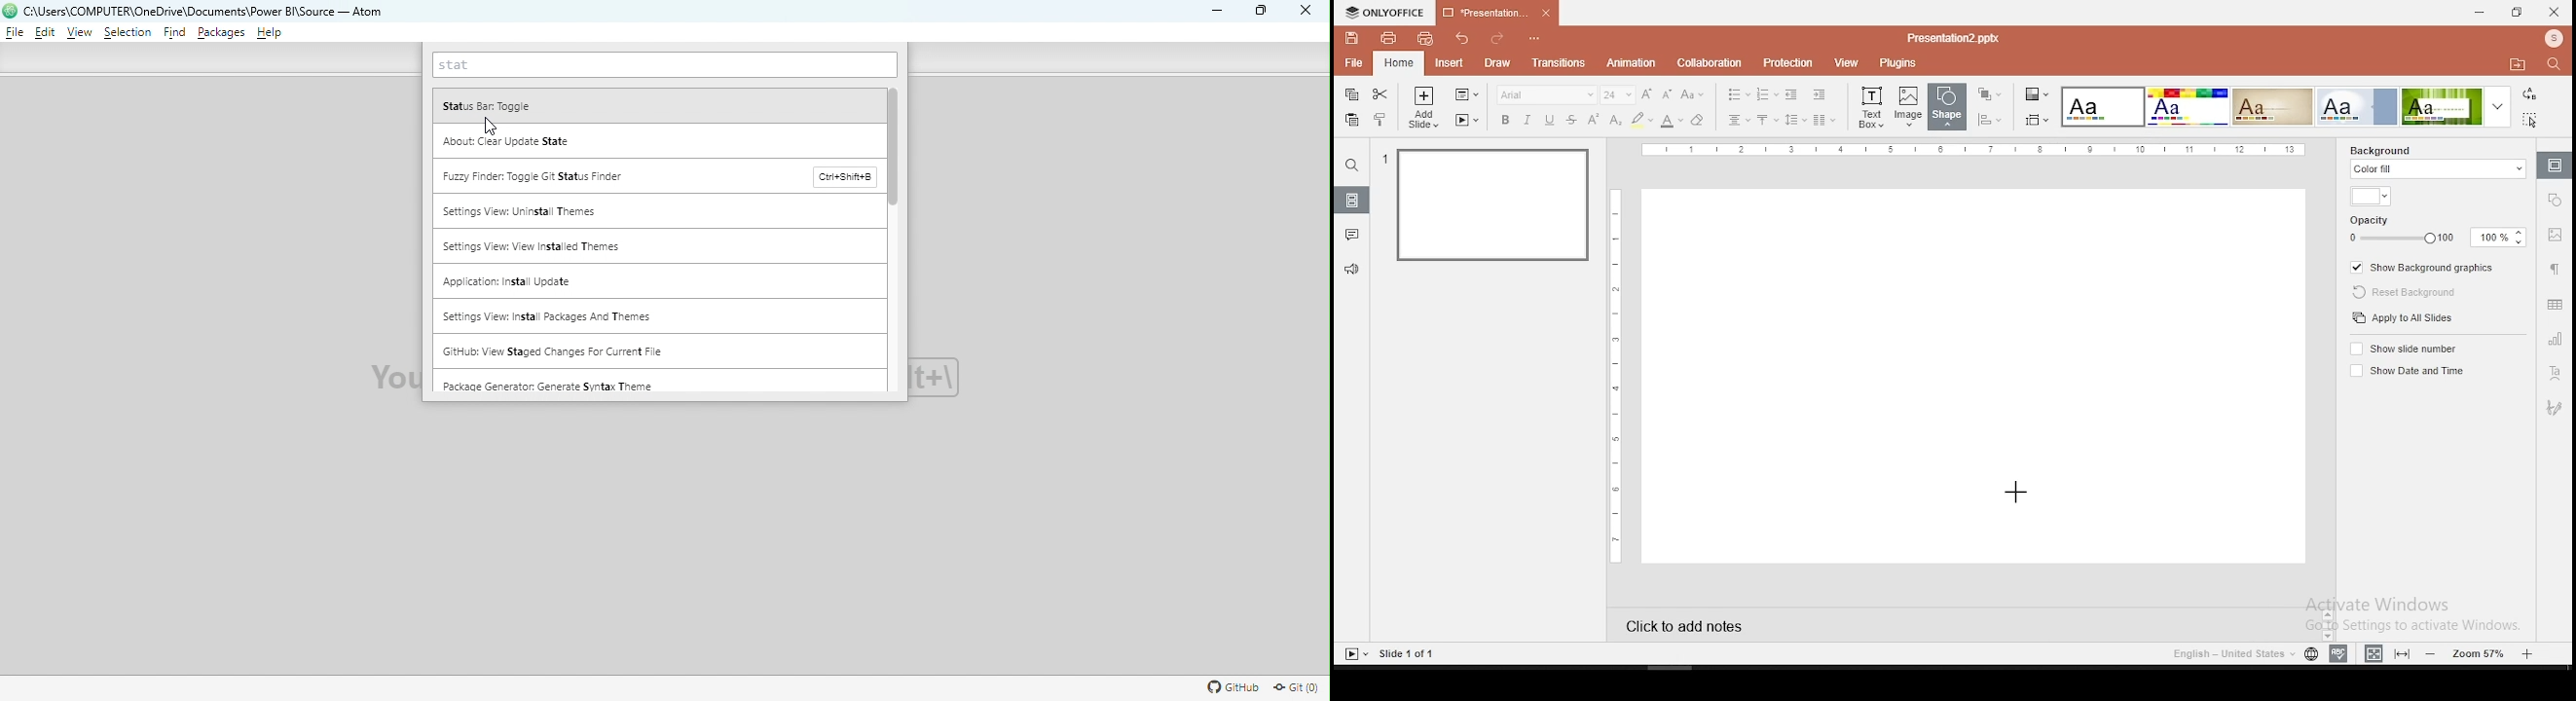  Describe the element at coordinates (1399, 64) in the screenshot. I see `home` at that location.